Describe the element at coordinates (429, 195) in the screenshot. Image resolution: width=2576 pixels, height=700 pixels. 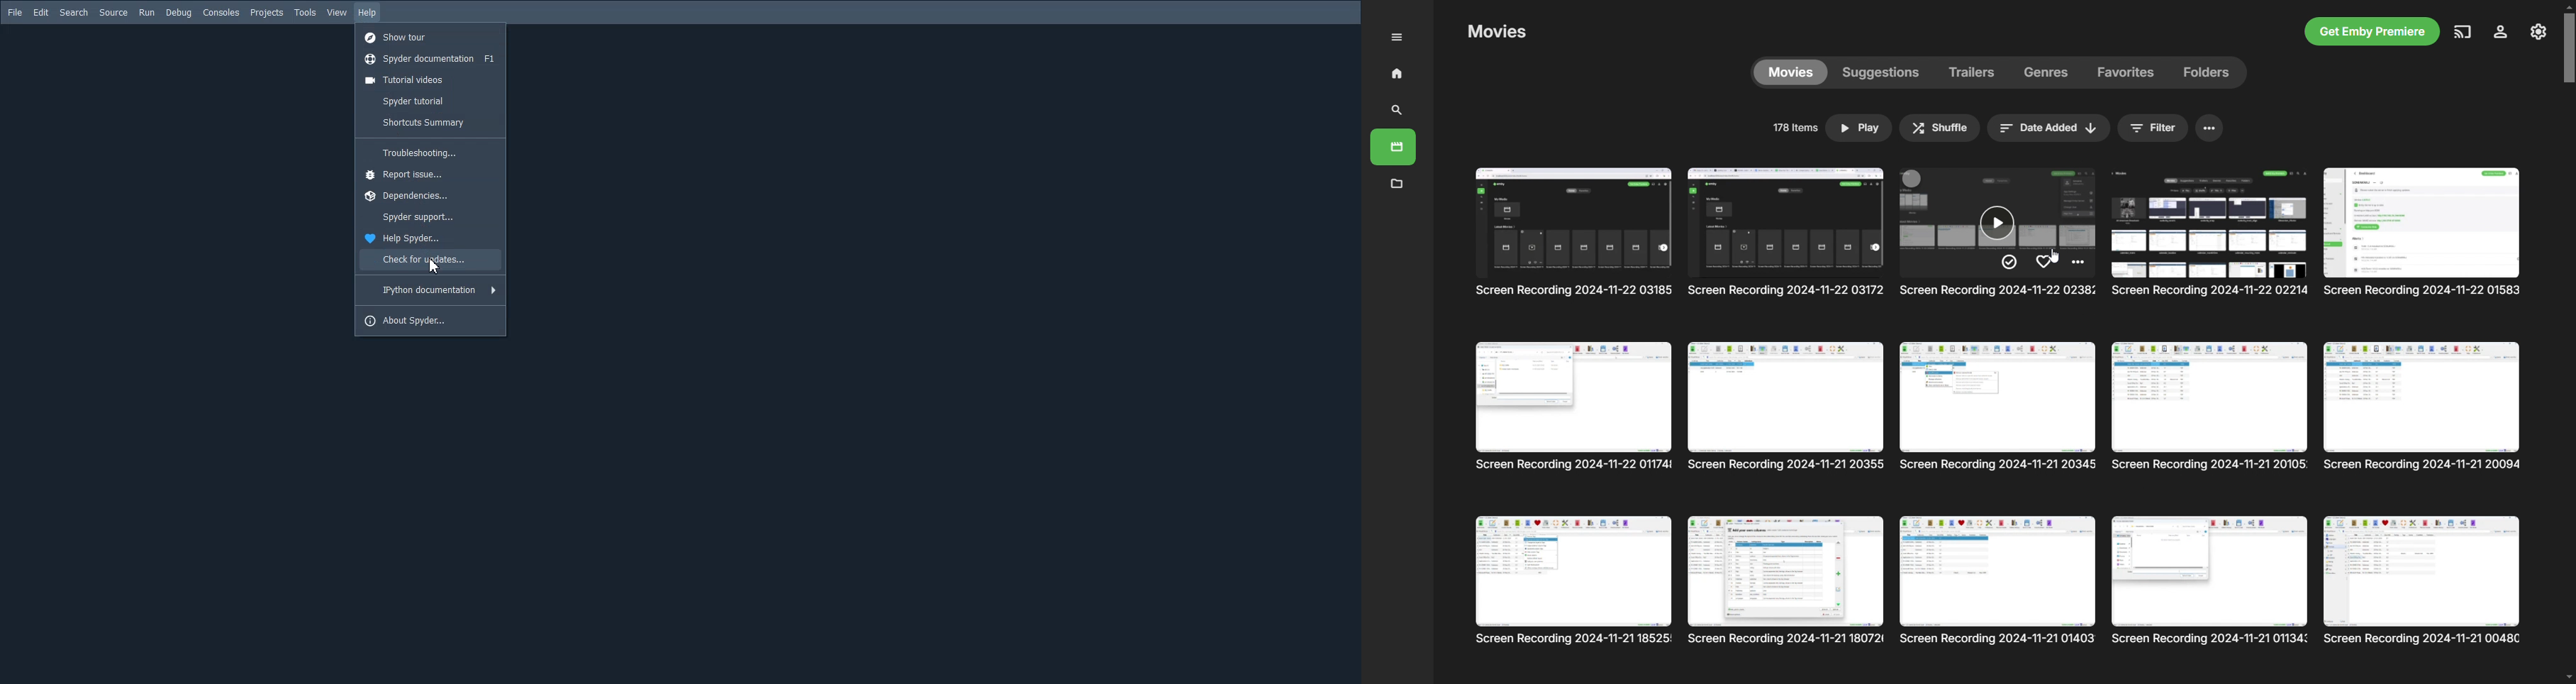
I see `Dependencies` at that location.